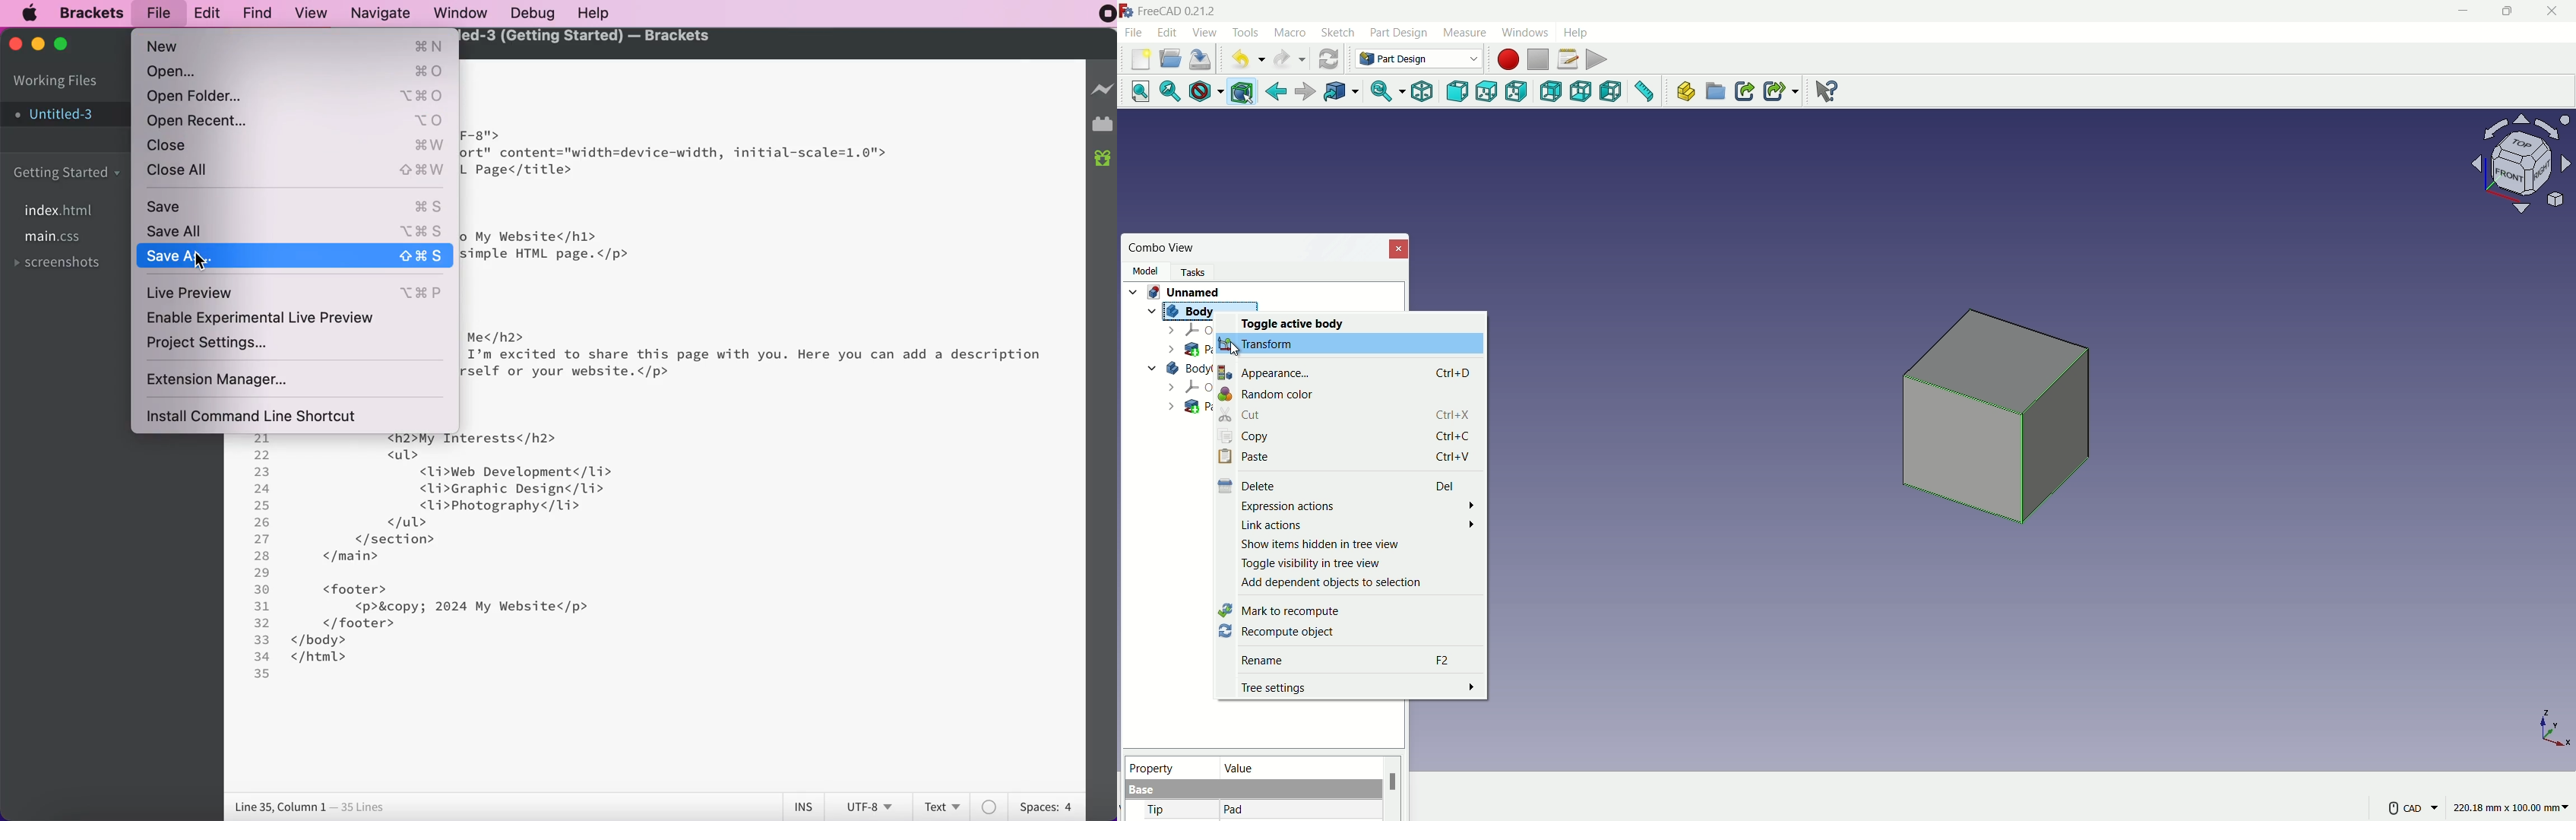 The height and width of the screenshot is (840, 2576). I want to click on close all, so click(299, 171).